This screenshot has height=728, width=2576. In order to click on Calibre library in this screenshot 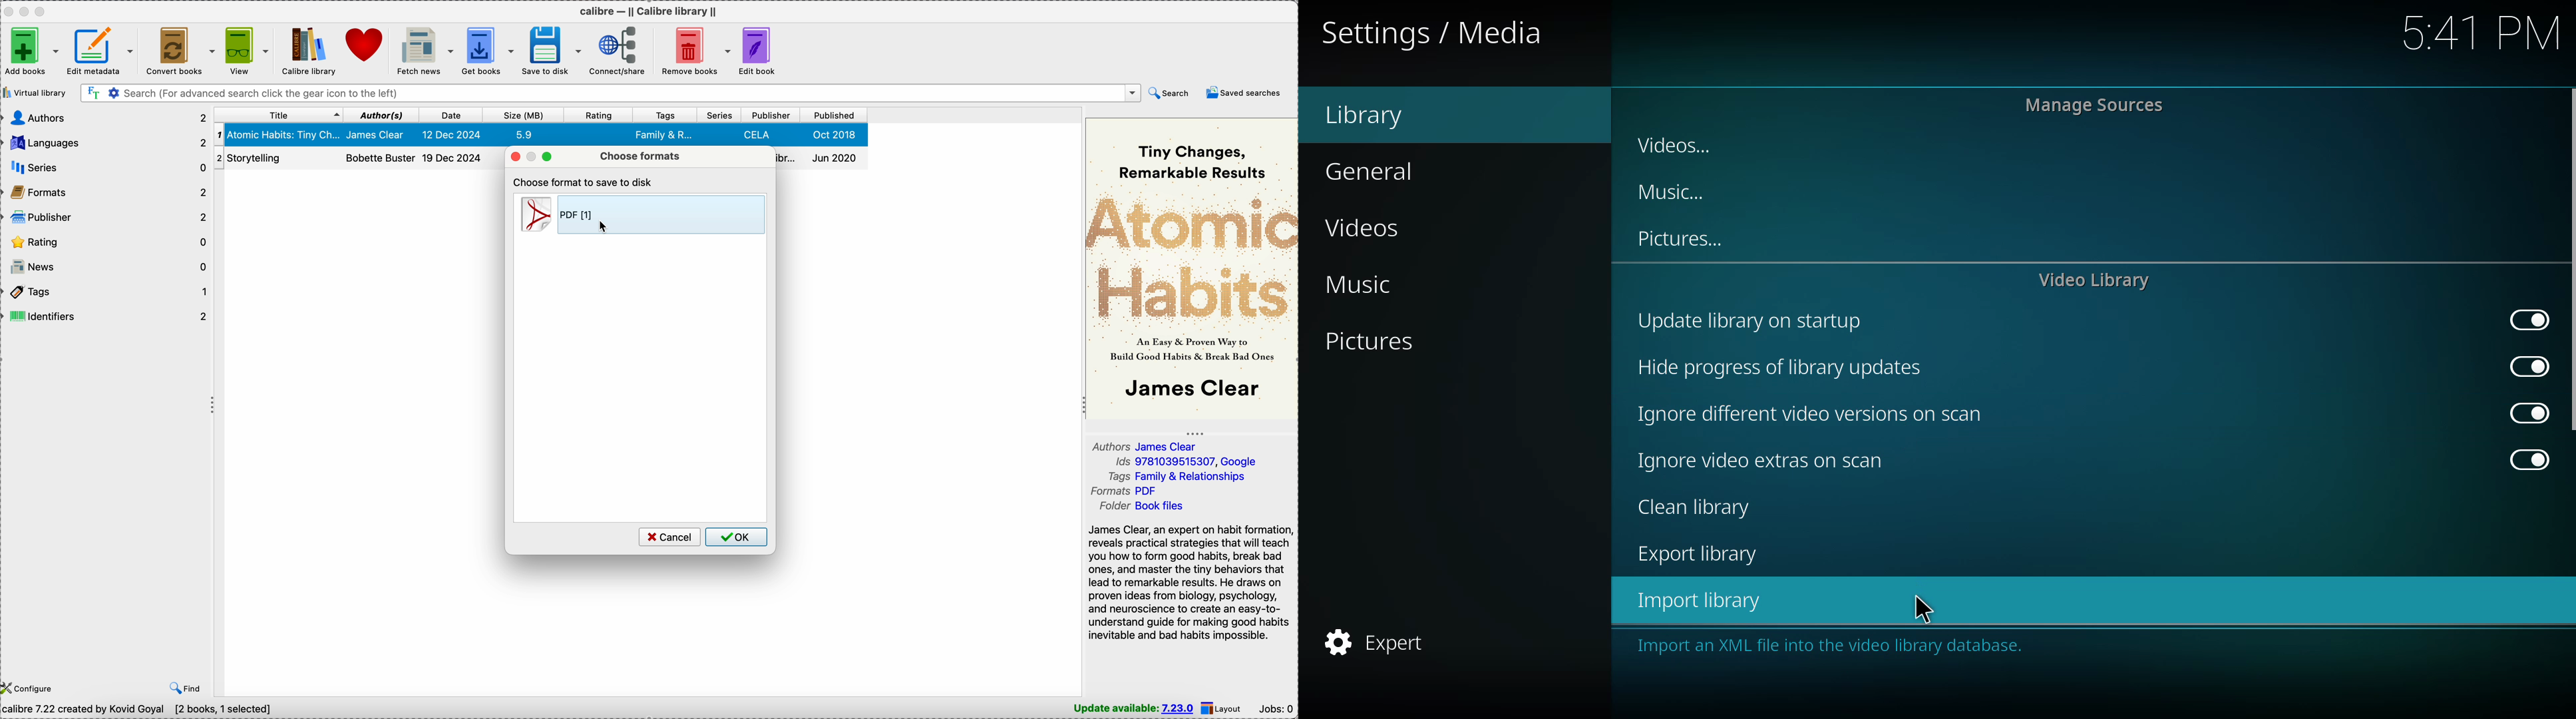, I will do `click(308, 50)`.